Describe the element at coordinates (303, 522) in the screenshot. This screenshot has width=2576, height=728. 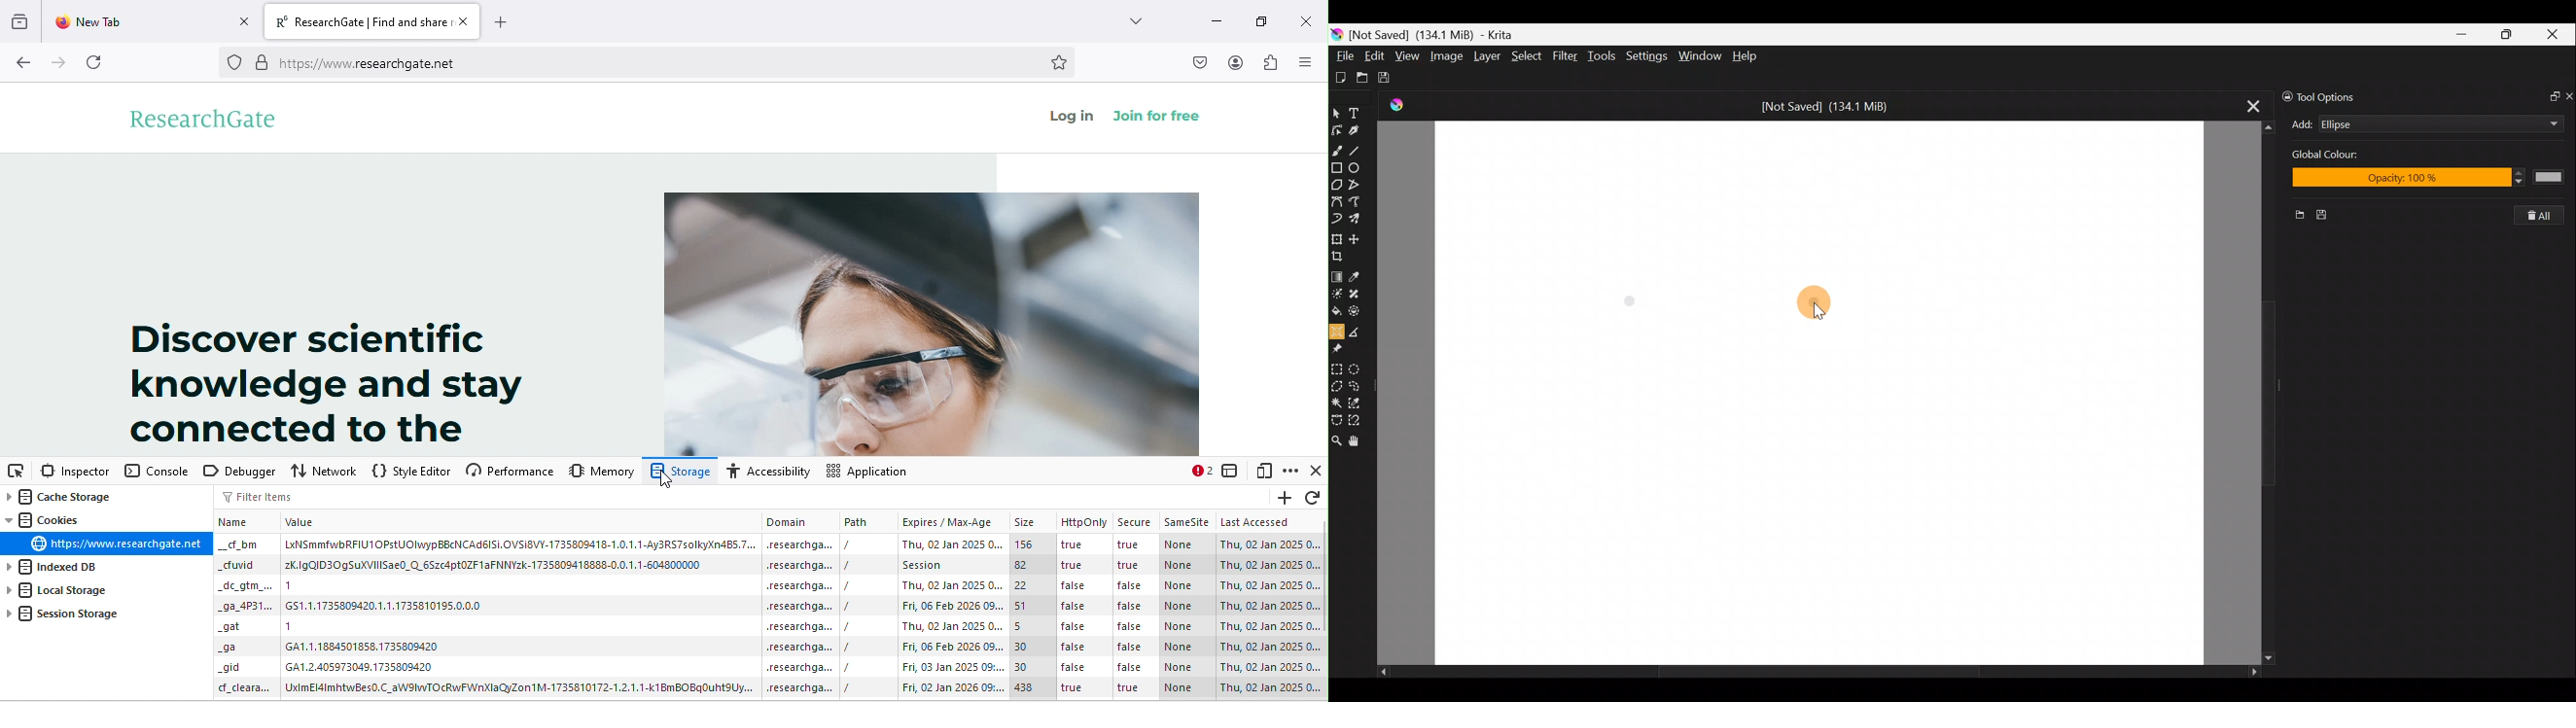
I see `value` at that location.